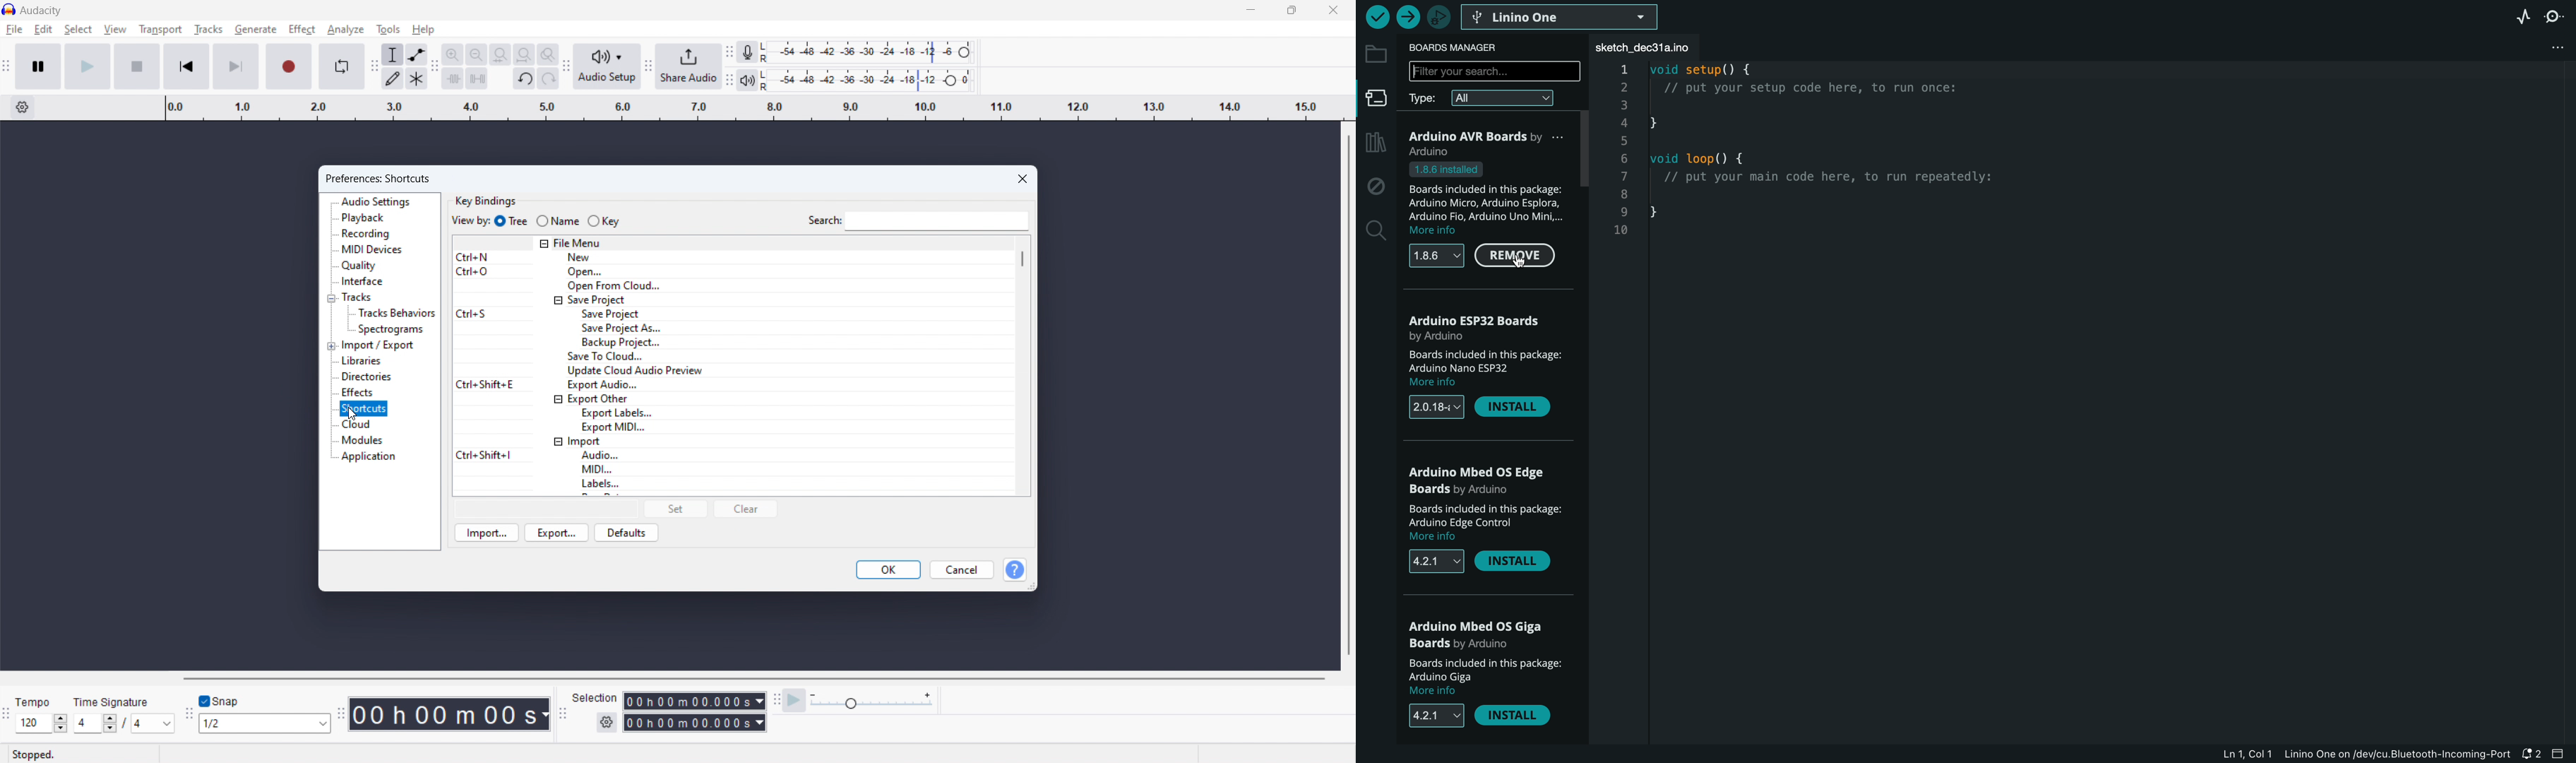  I want to click on end time duration, so click(686, 723).